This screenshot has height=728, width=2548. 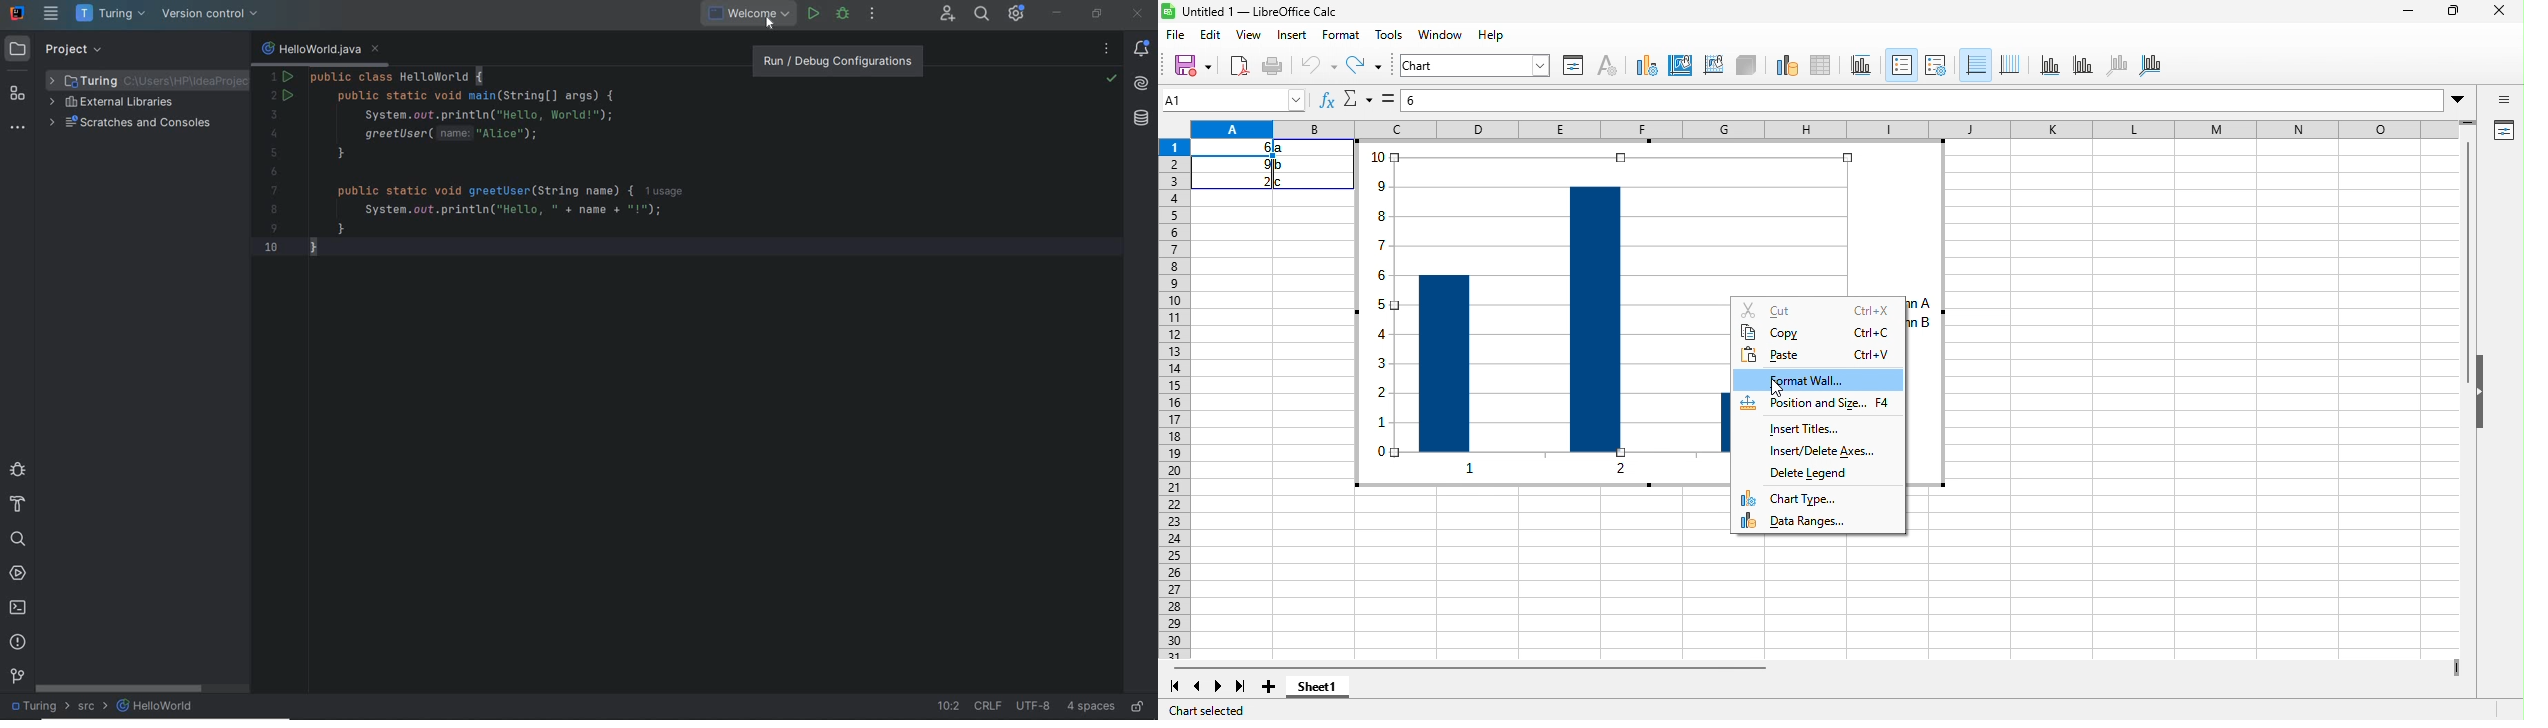 I want to click on data ranges, so click(x=1786, y=66).